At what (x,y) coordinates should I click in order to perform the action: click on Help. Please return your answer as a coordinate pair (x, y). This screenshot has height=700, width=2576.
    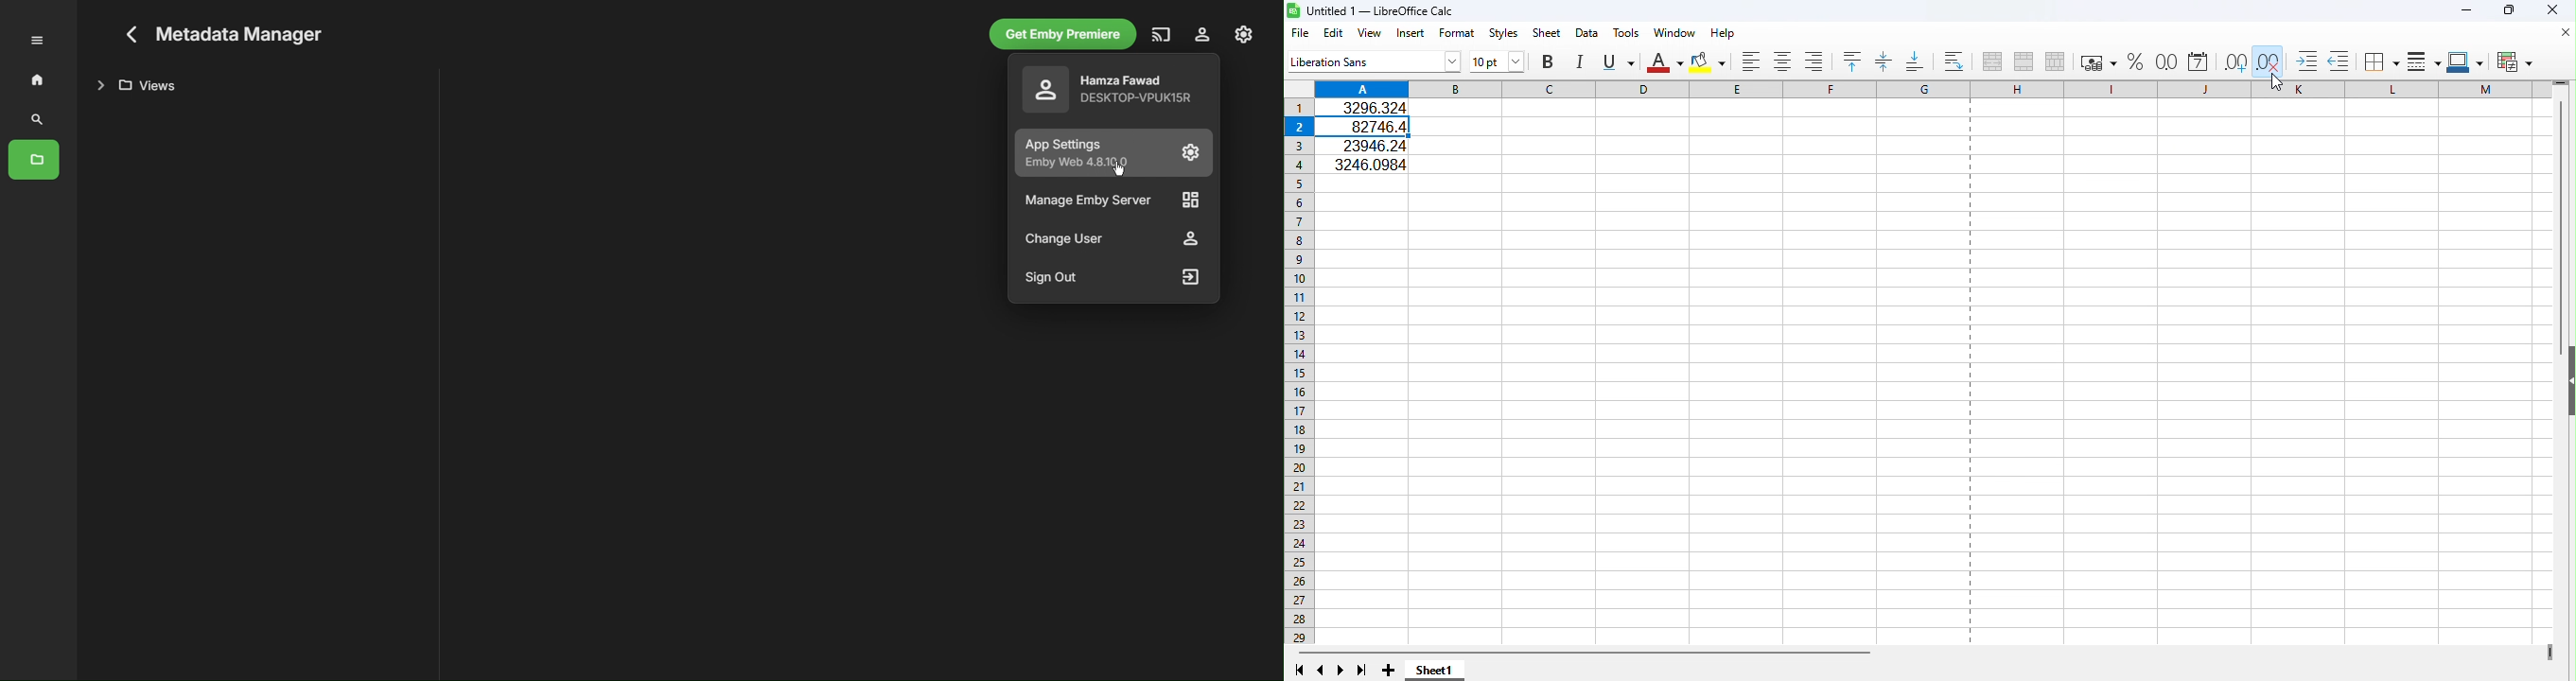
    Looking at the image, I should click on (1724, 33).